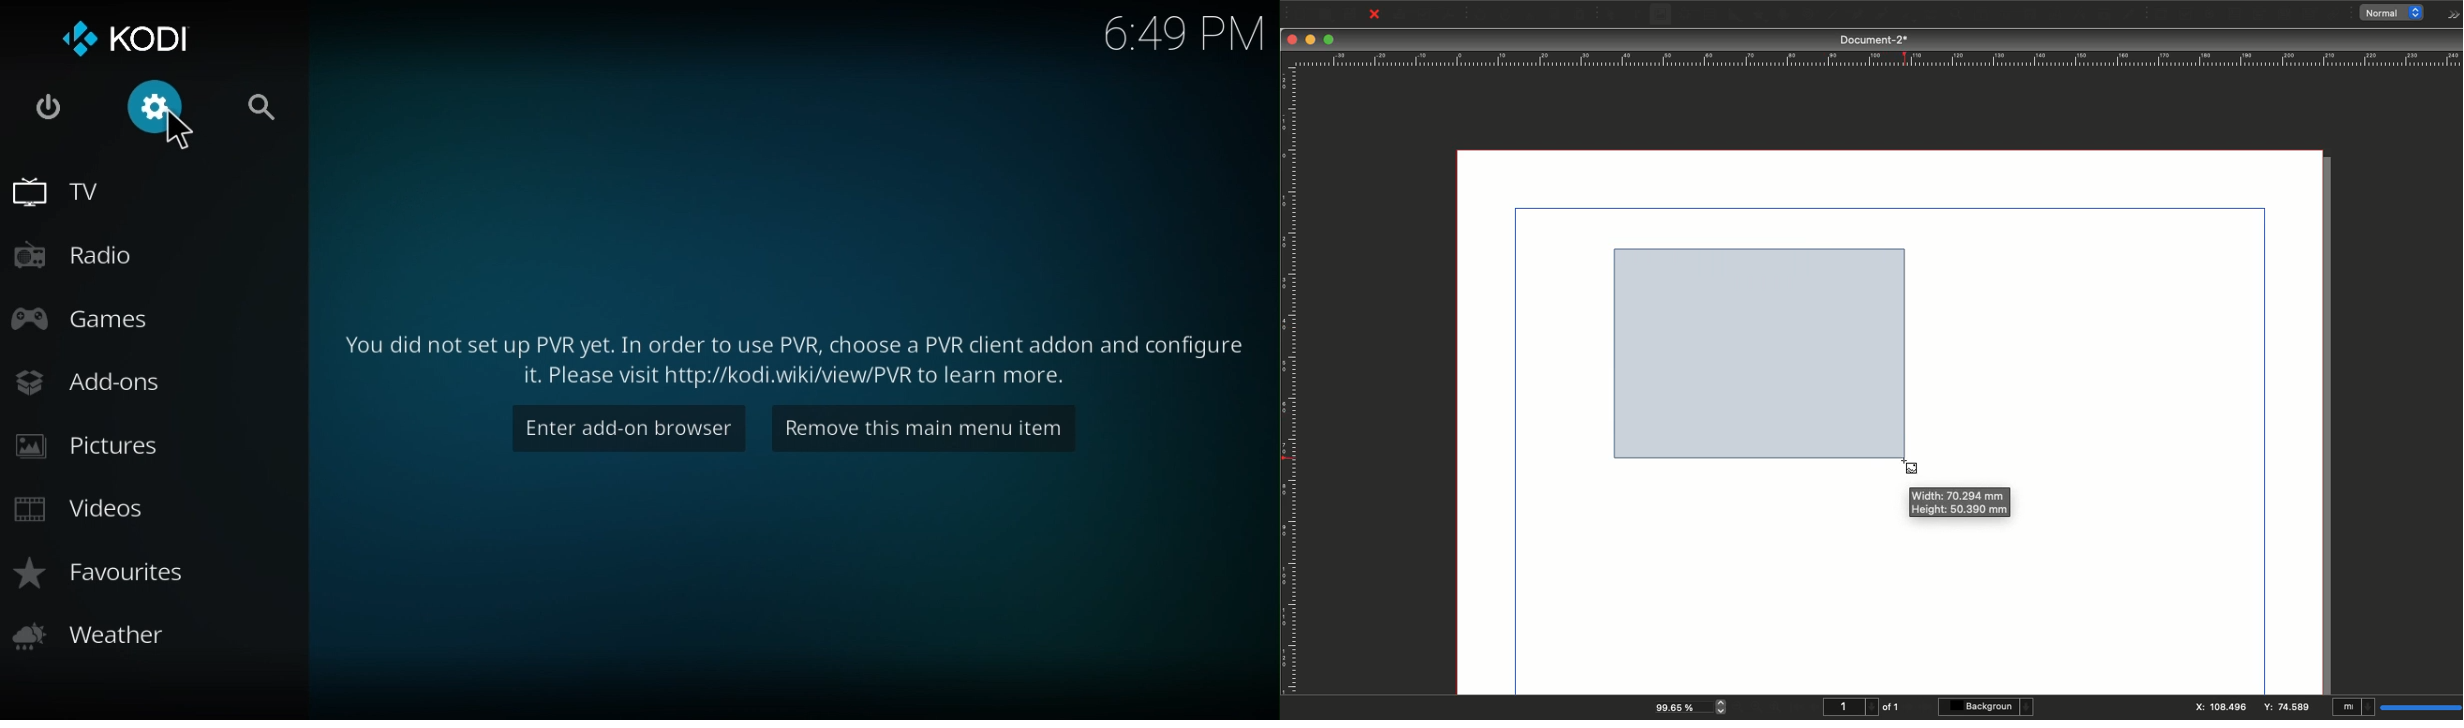  I want to click on Weather, so click(97, 633).